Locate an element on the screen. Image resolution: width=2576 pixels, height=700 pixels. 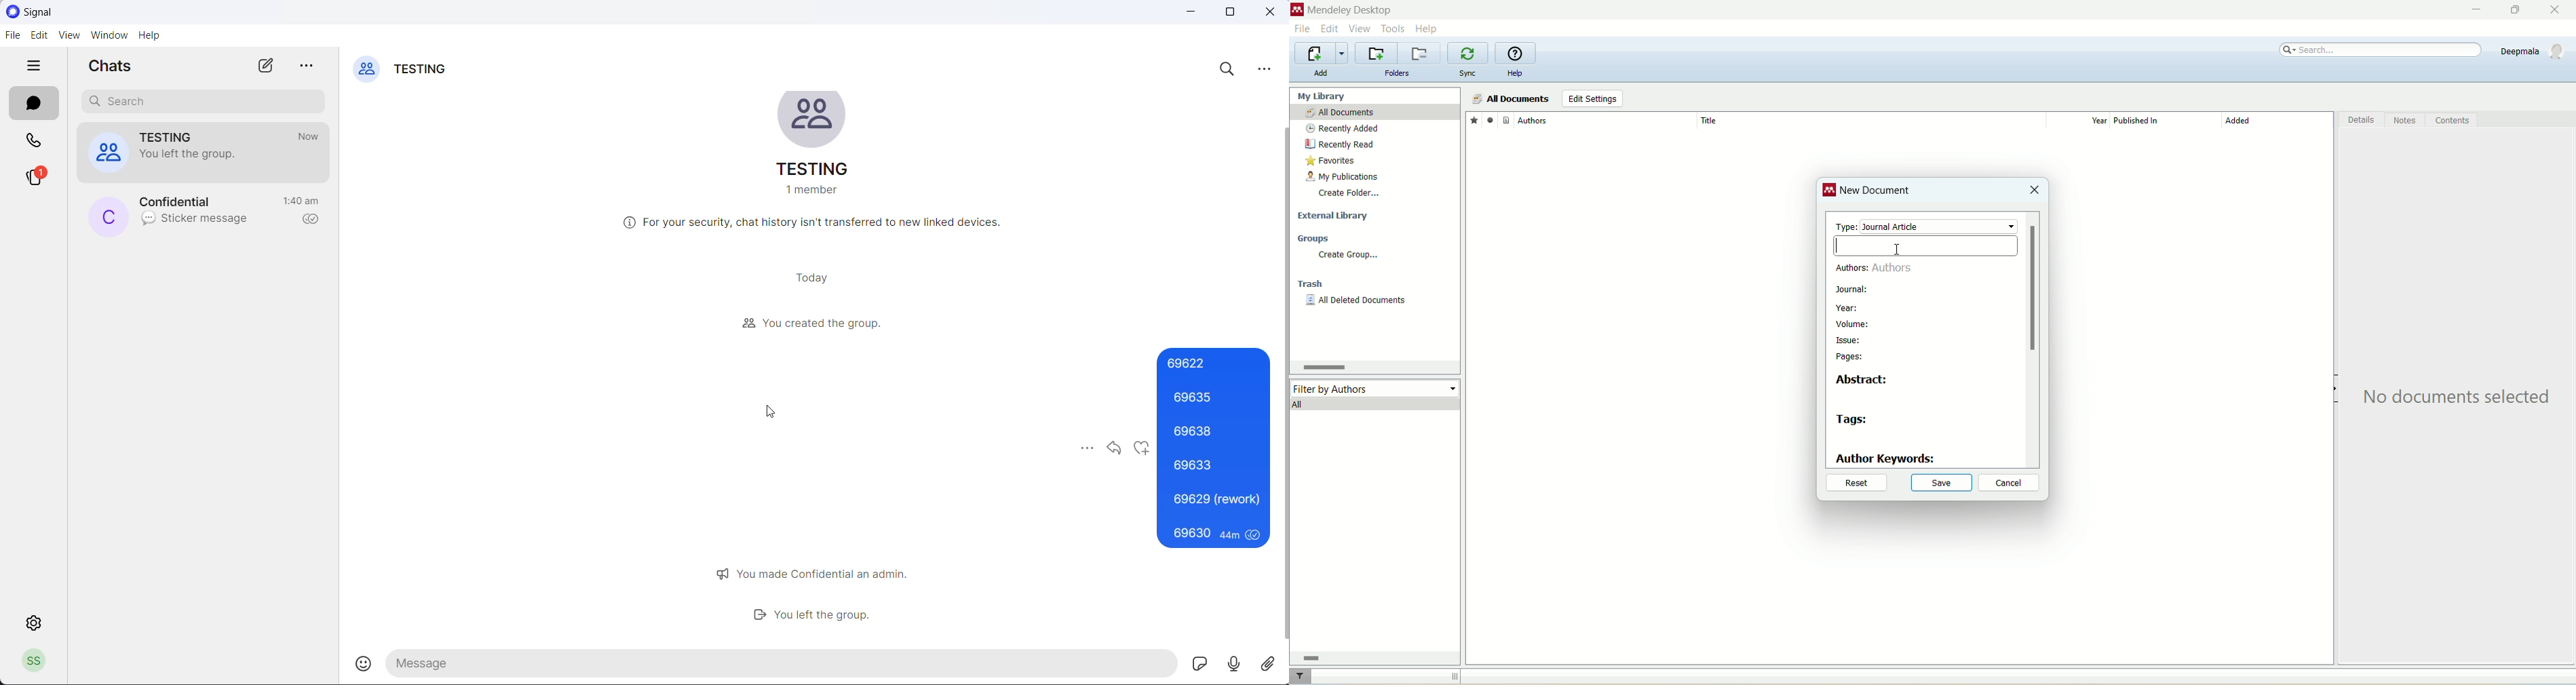
authors is located at coordinates (1879, 269).